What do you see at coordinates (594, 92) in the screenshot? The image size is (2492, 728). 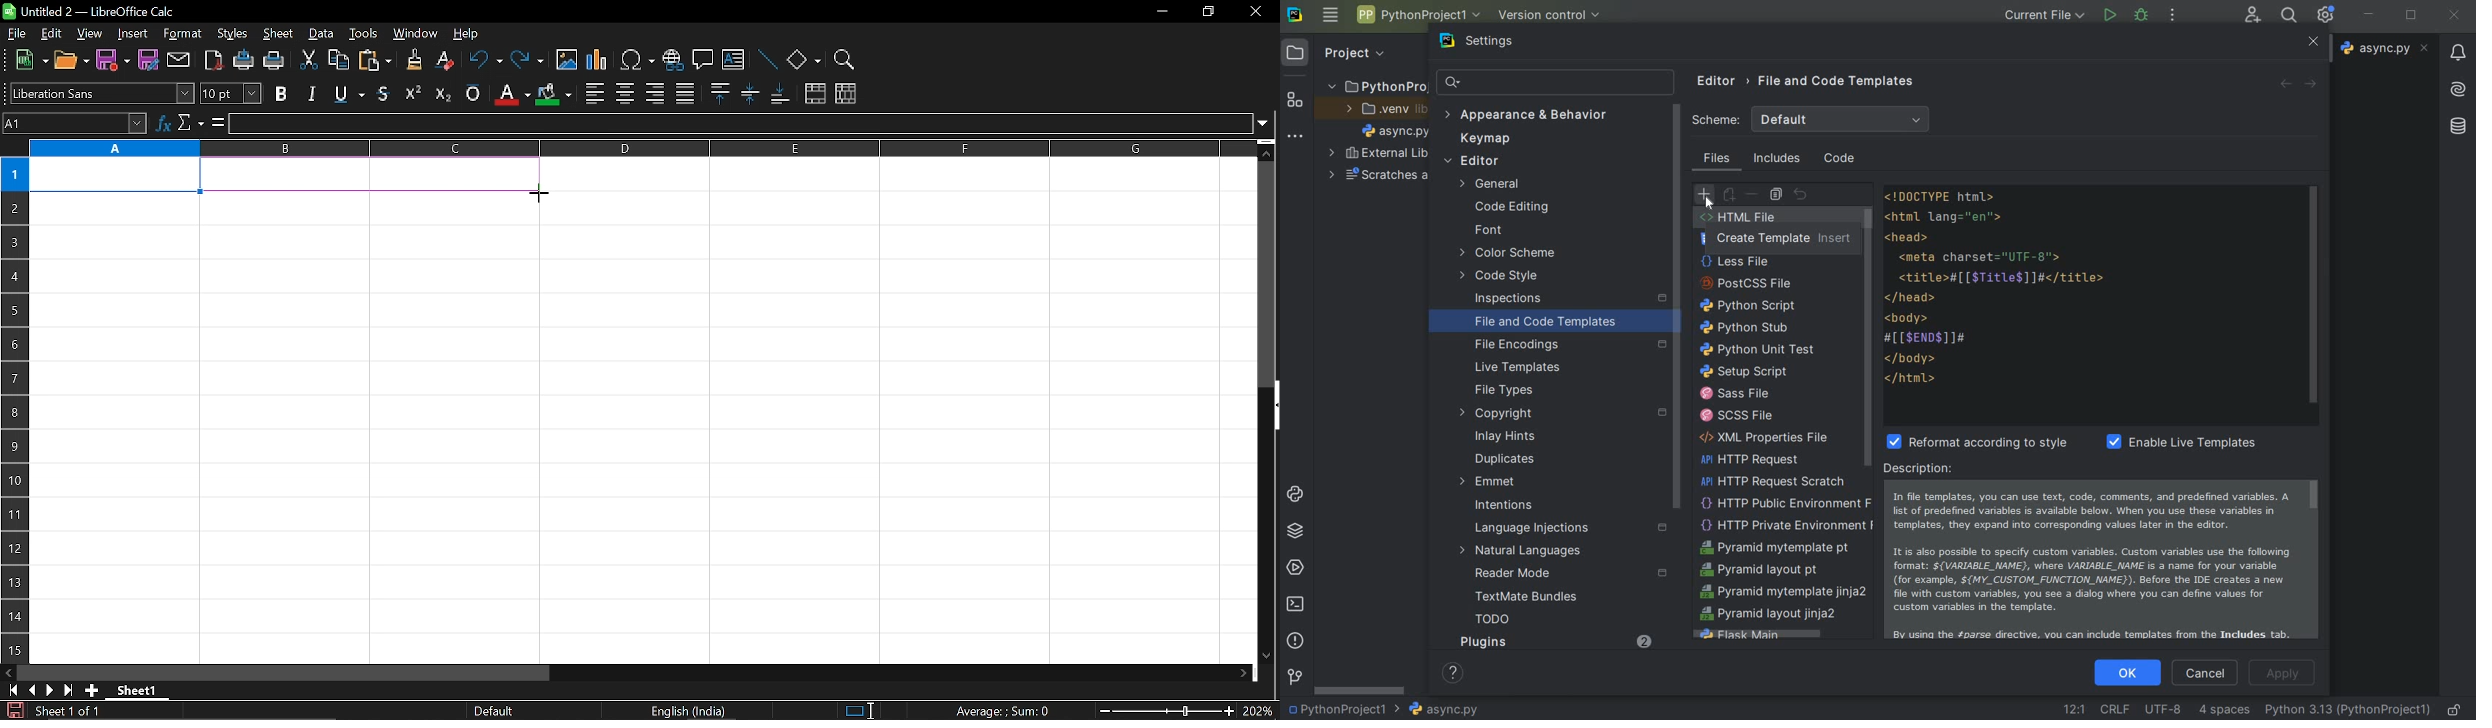 I see `align left` at bounding box center [594, 92].